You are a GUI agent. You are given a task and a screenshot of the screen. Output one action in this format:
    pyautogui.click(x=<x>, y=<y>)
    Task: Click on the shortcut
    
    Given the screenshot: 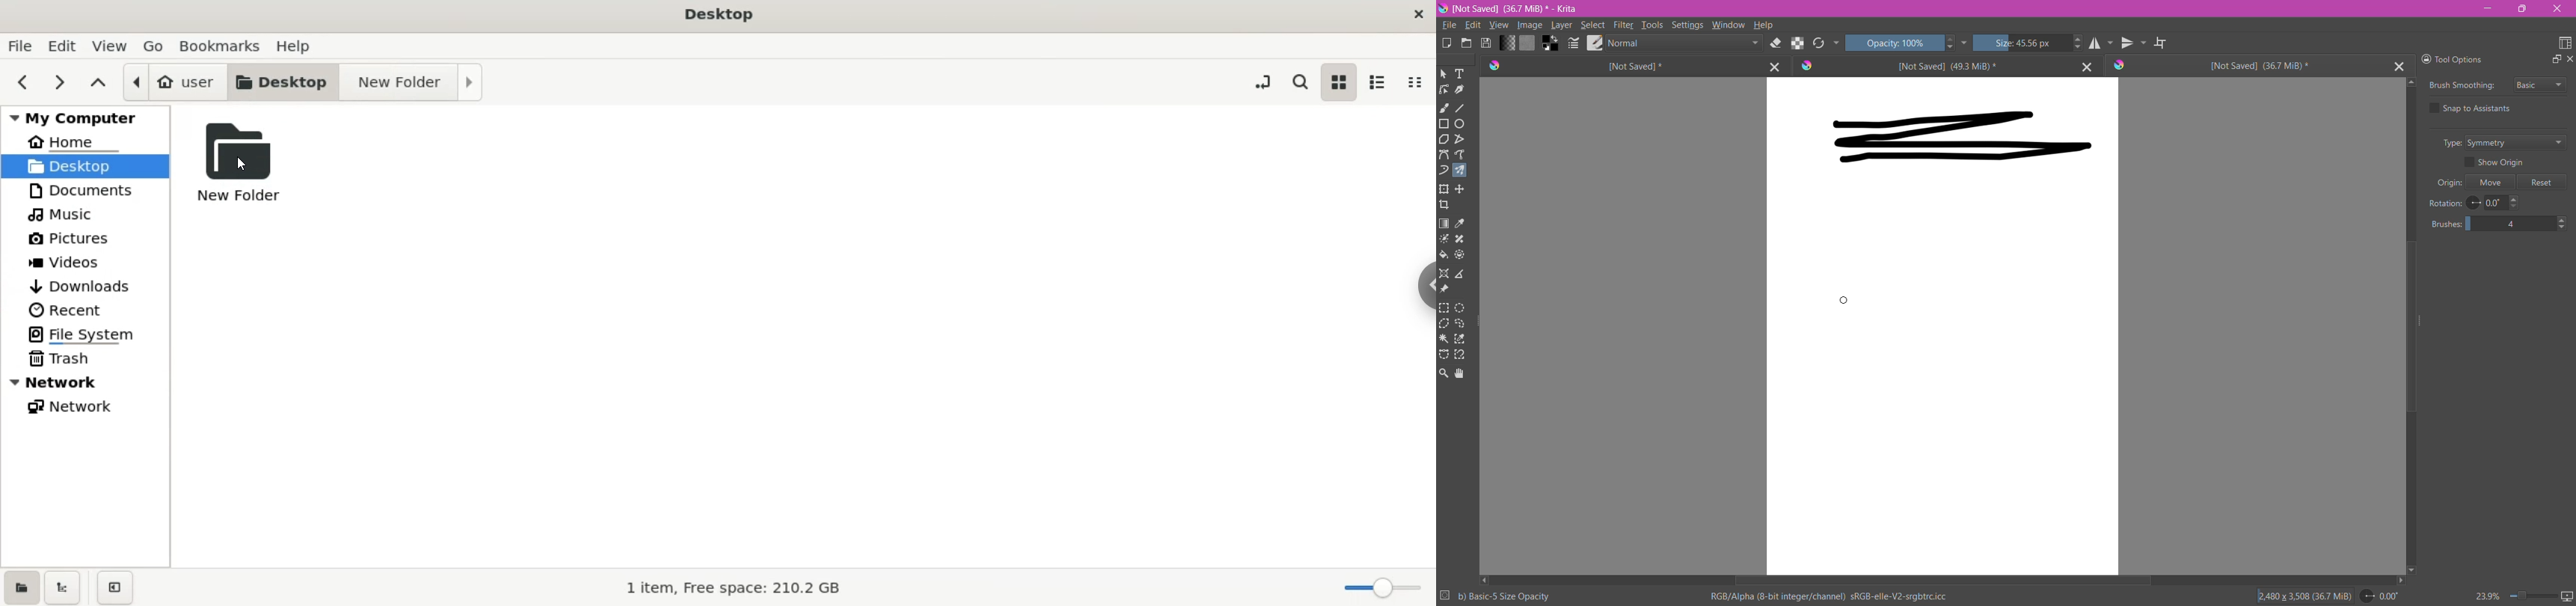 What is the action you would take?
    pyautogui.click(x=1425, y=286)
    